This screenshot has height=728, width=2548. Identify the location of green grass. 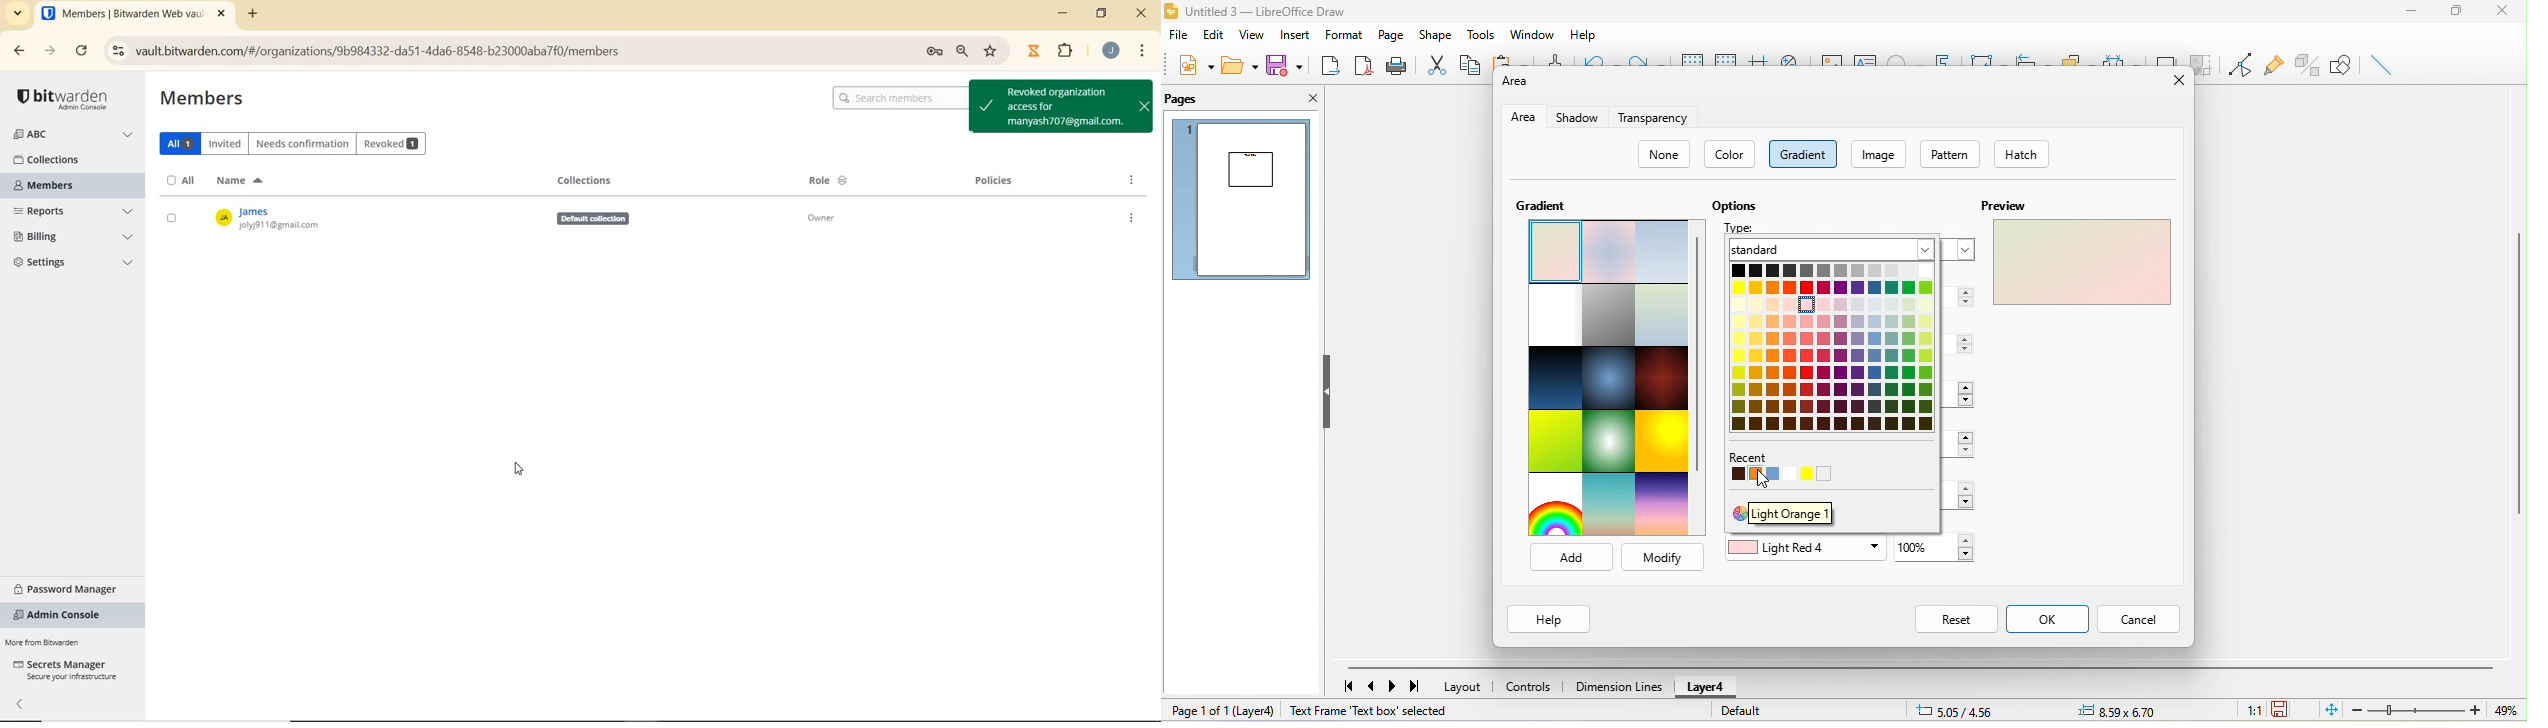
(1553, 443).